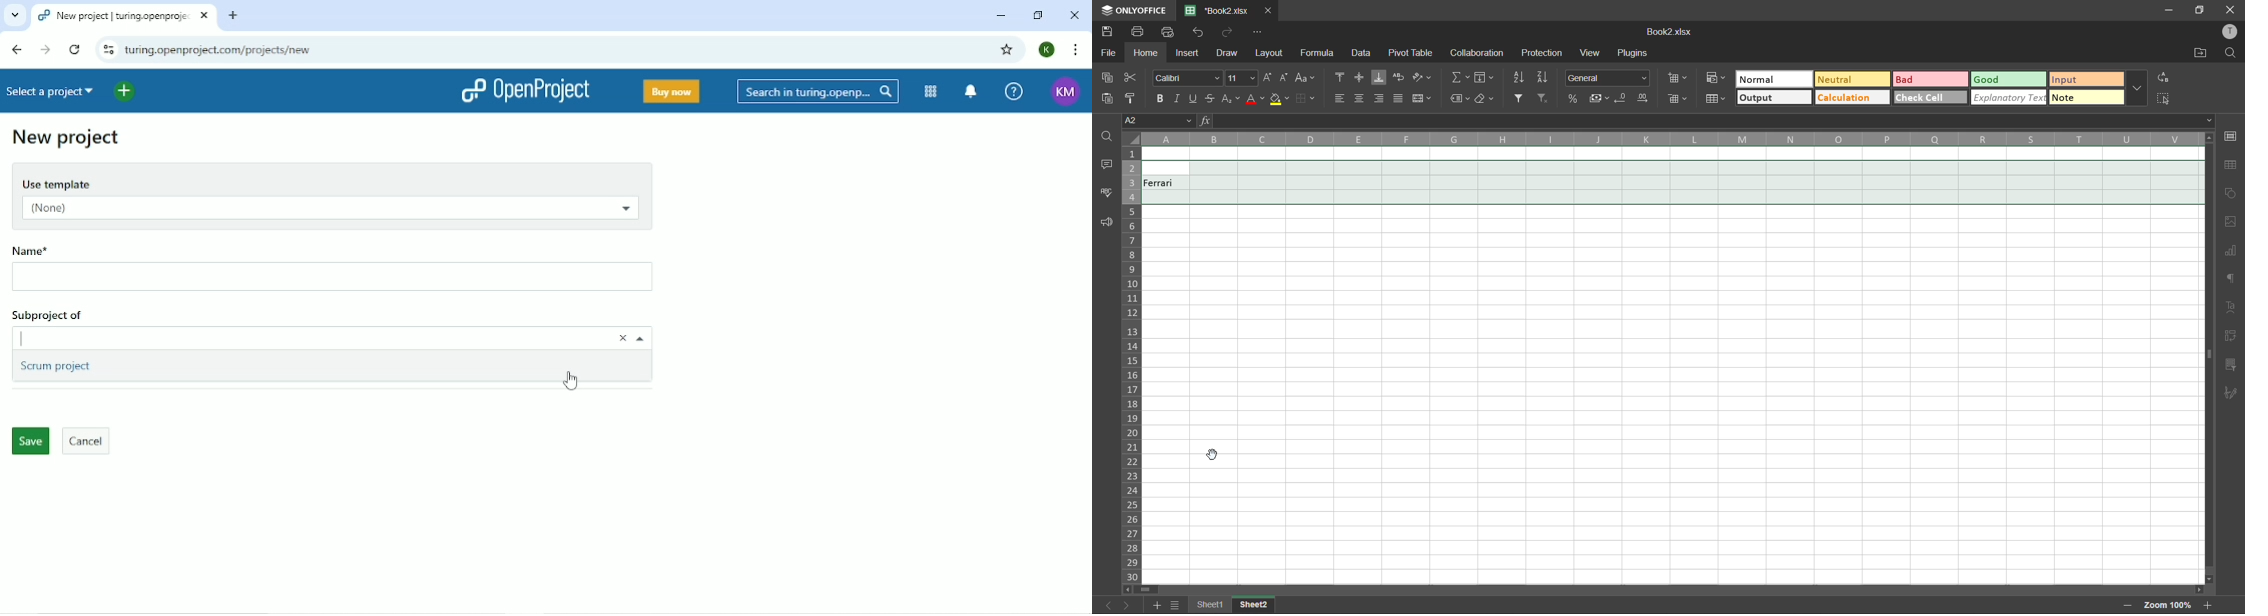  I want to click on number format, so click(1610, 78).